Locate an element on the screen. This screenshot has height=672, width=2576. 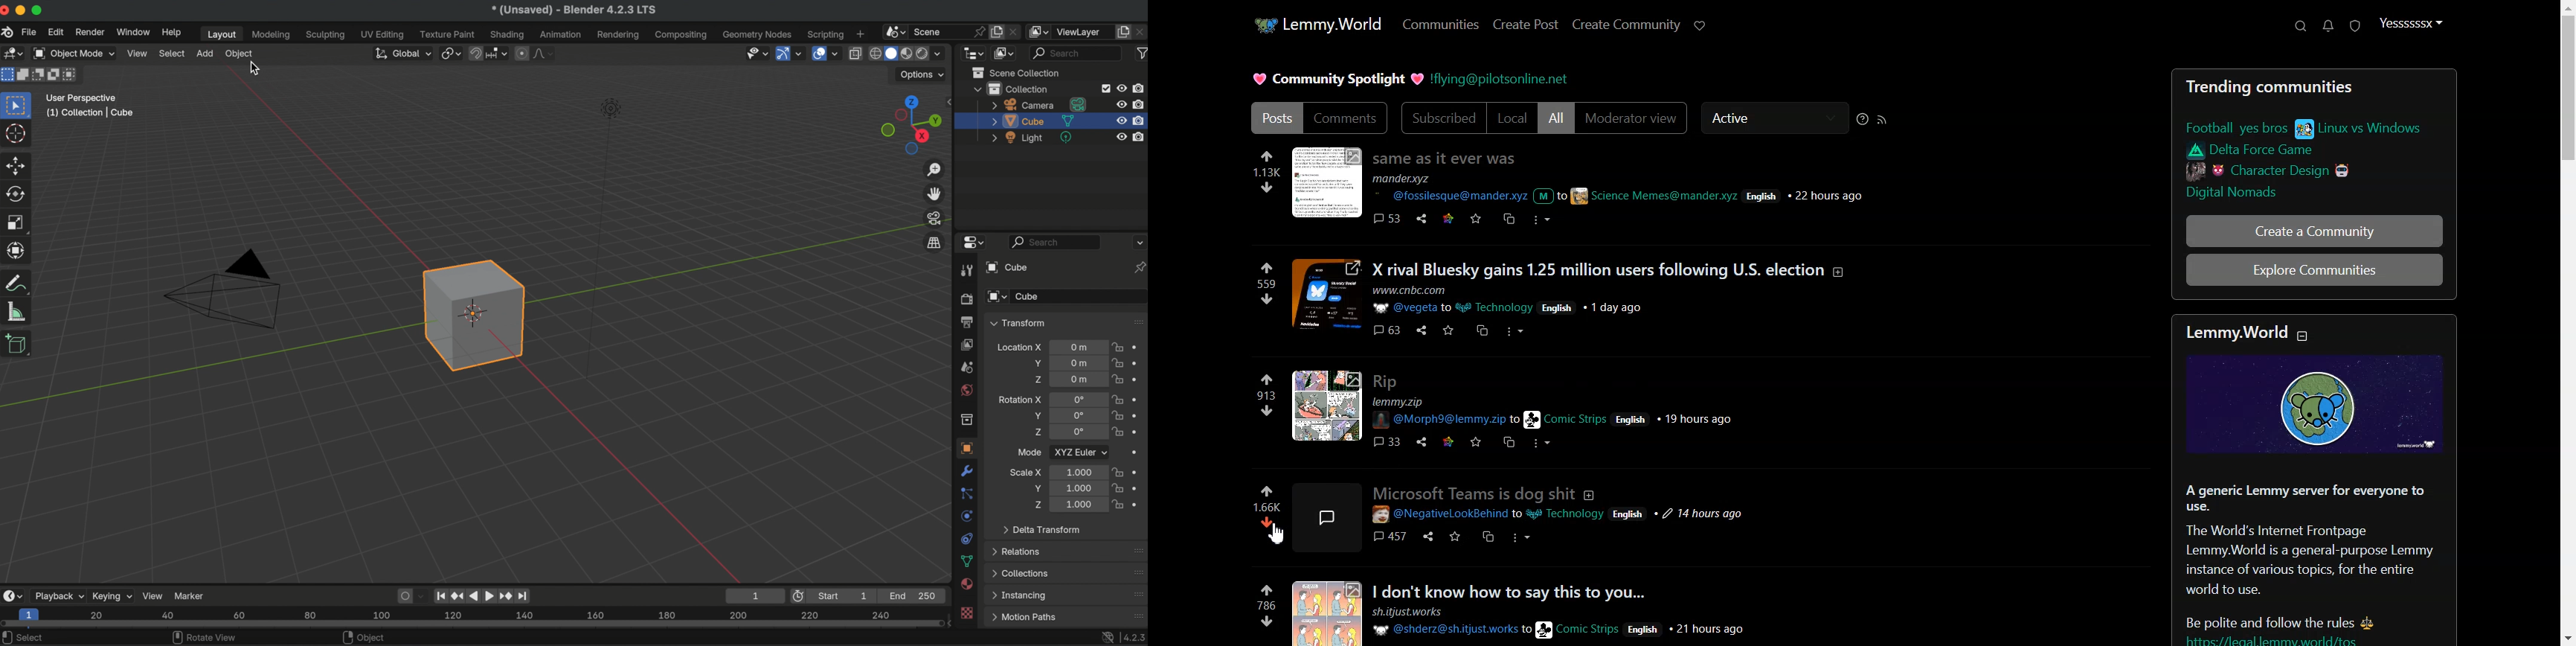
Sorting Help is located at coordinates (1862, 119).